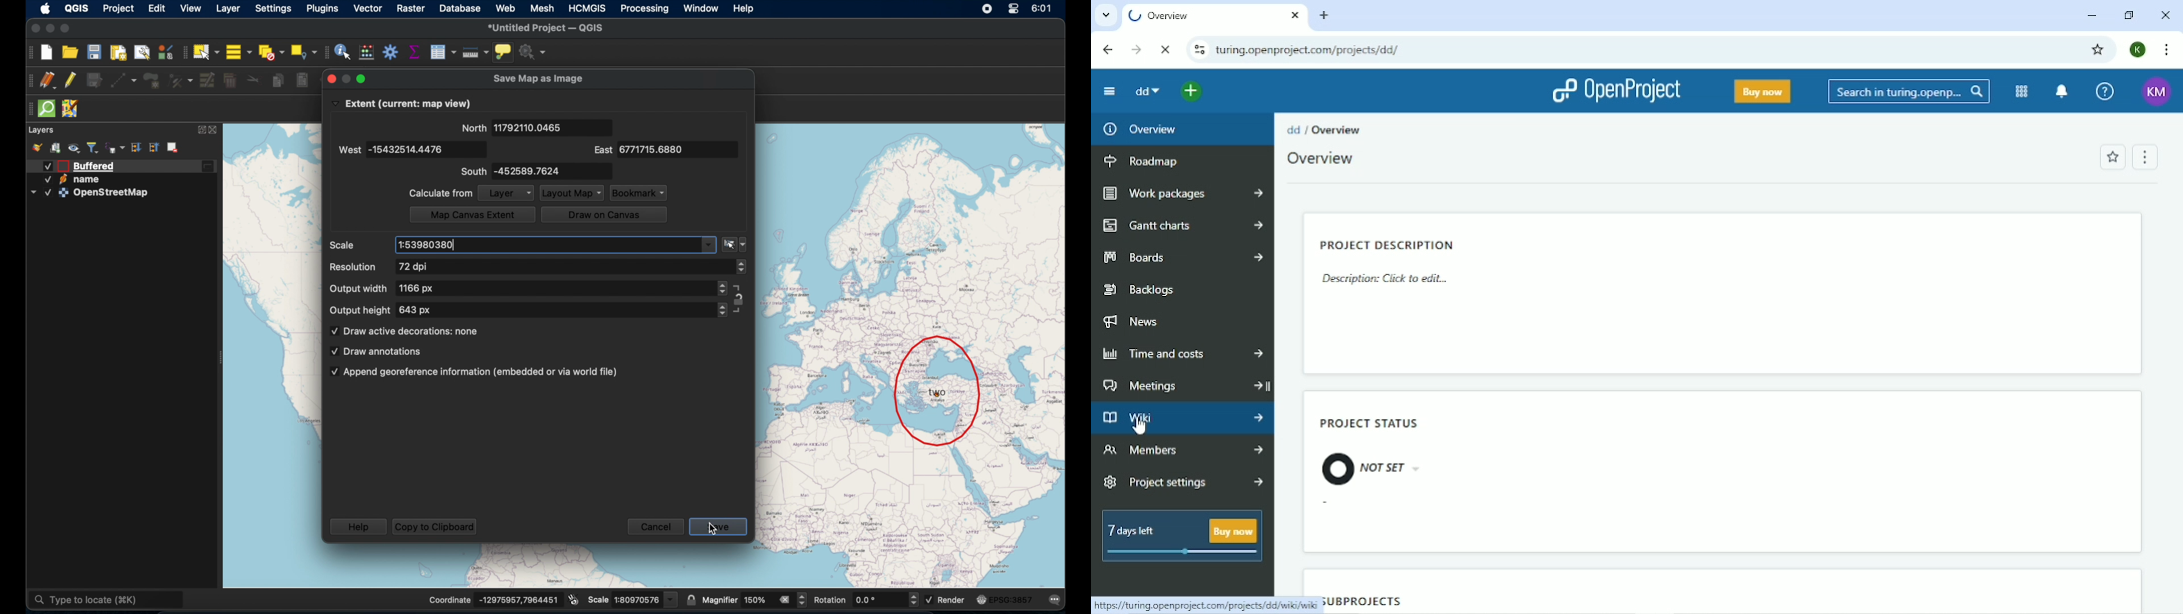  I want to click on Checked checkbox, so click(930, 600).